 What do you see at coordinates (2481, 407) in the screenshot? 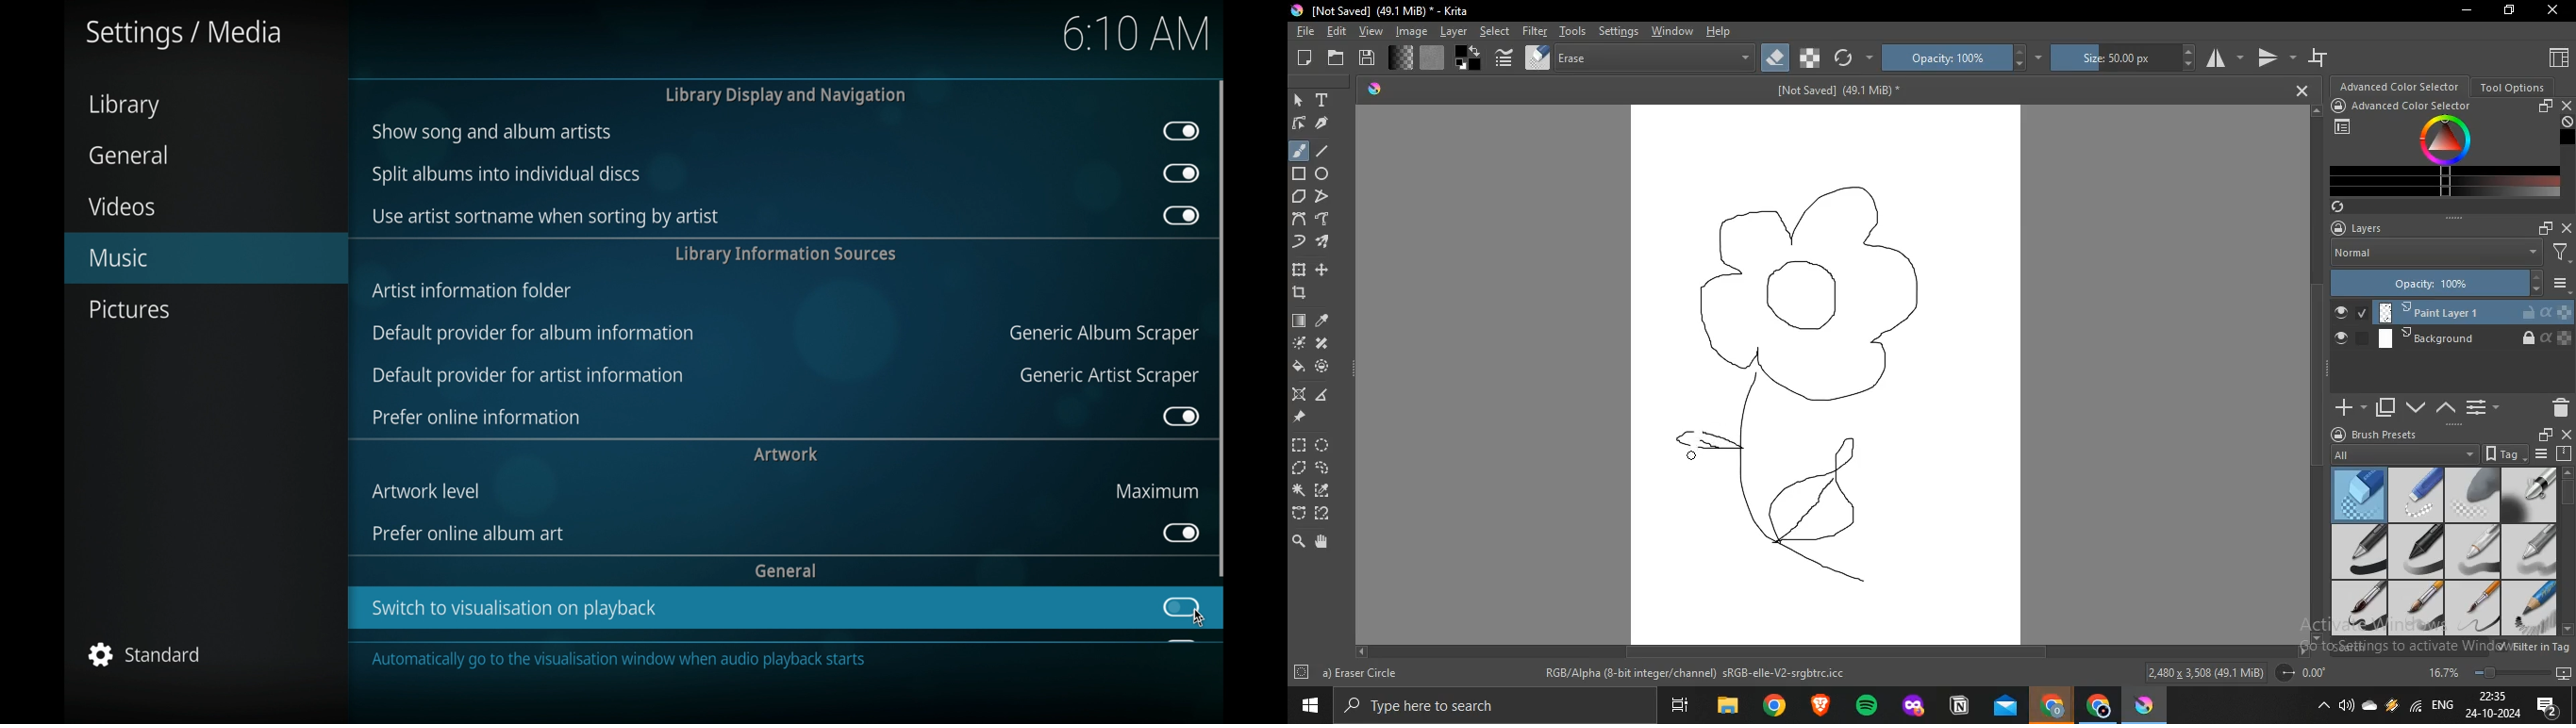
I see `Options` at bounding box center [2481, 407].